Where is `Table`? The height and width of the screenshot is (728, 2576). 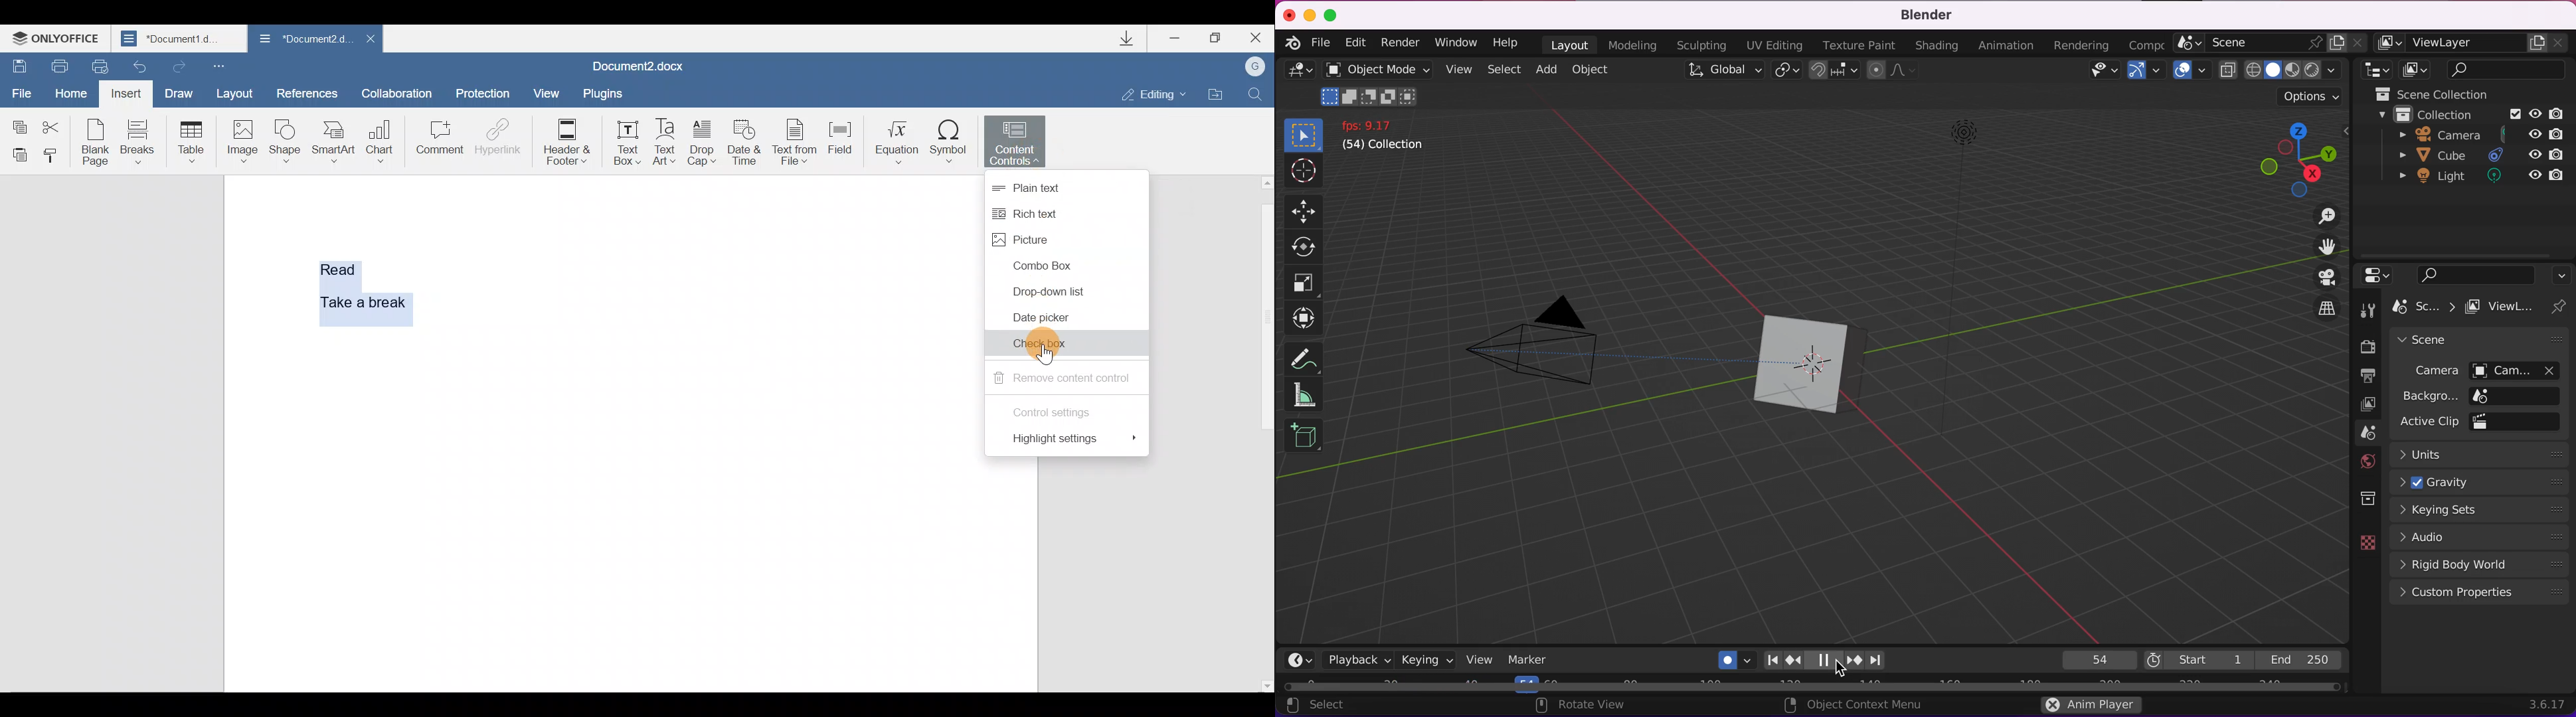 Table is located at coordinates (189, 139).